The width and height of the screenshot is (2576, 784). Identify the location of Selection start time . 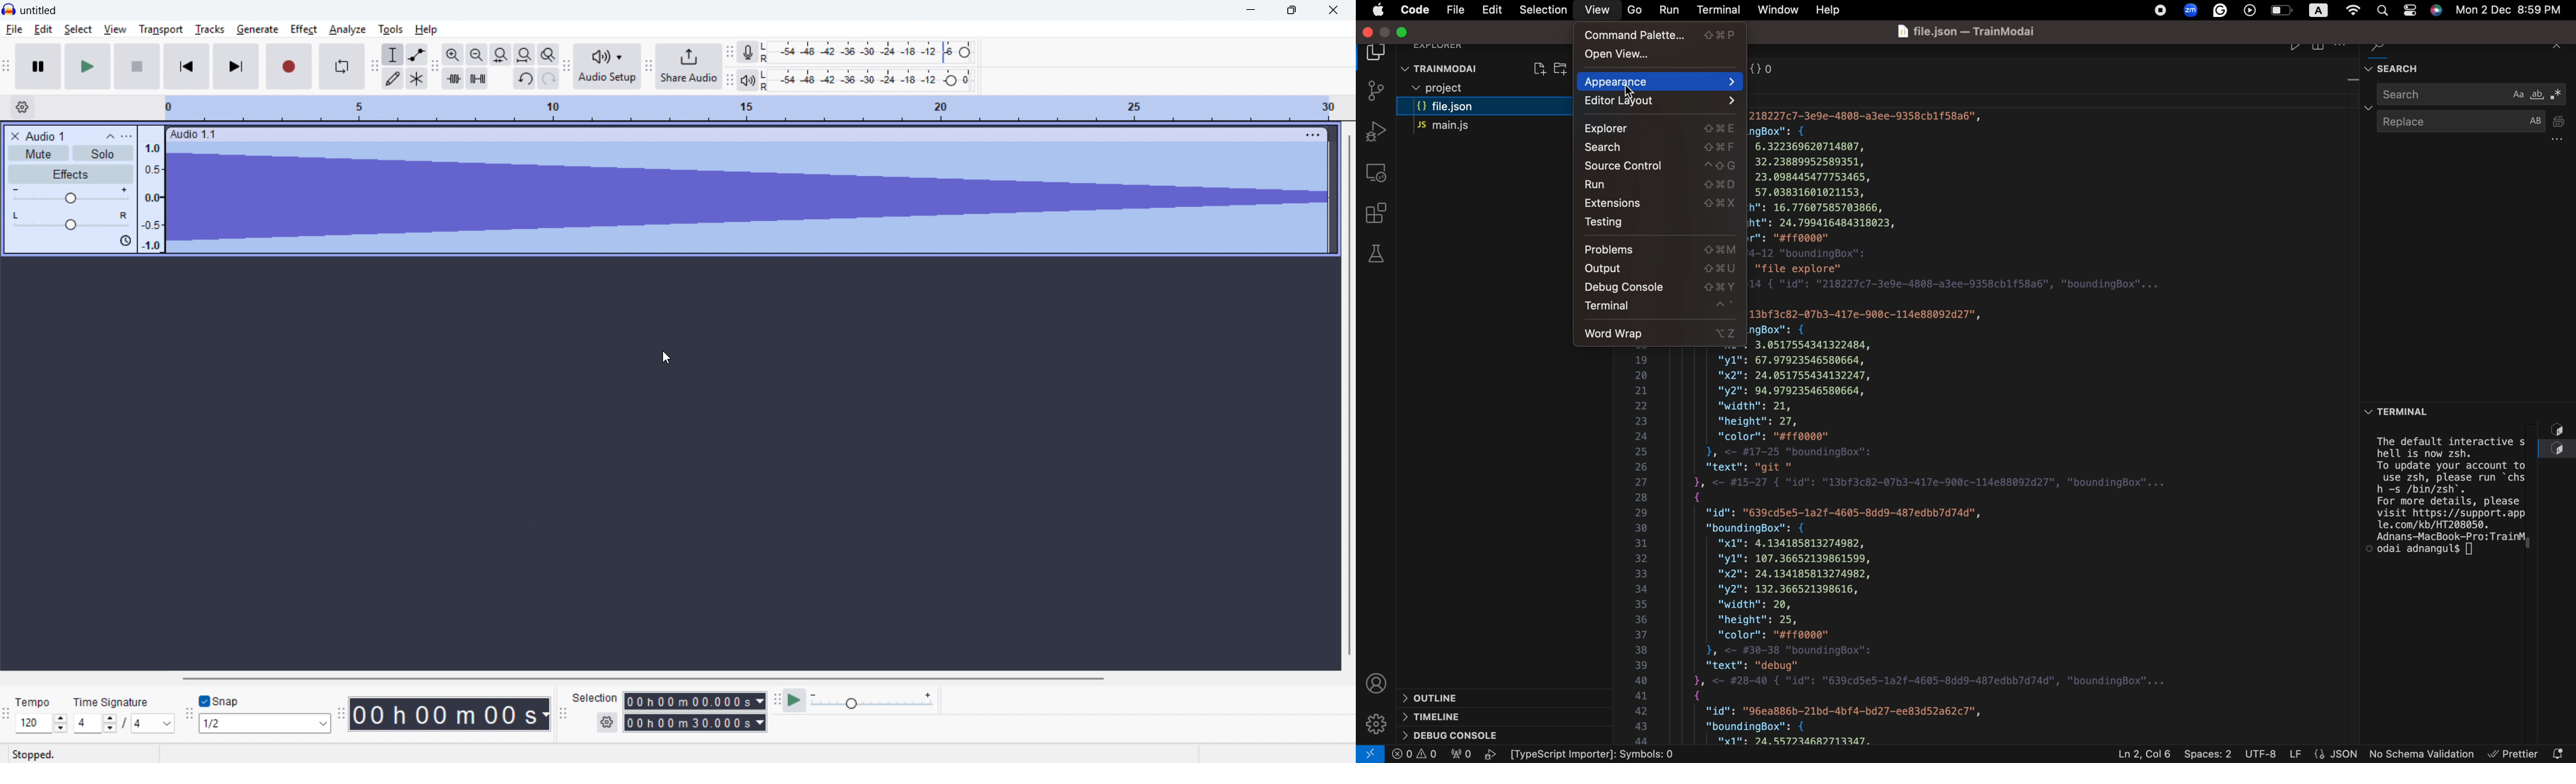
(696, 701).